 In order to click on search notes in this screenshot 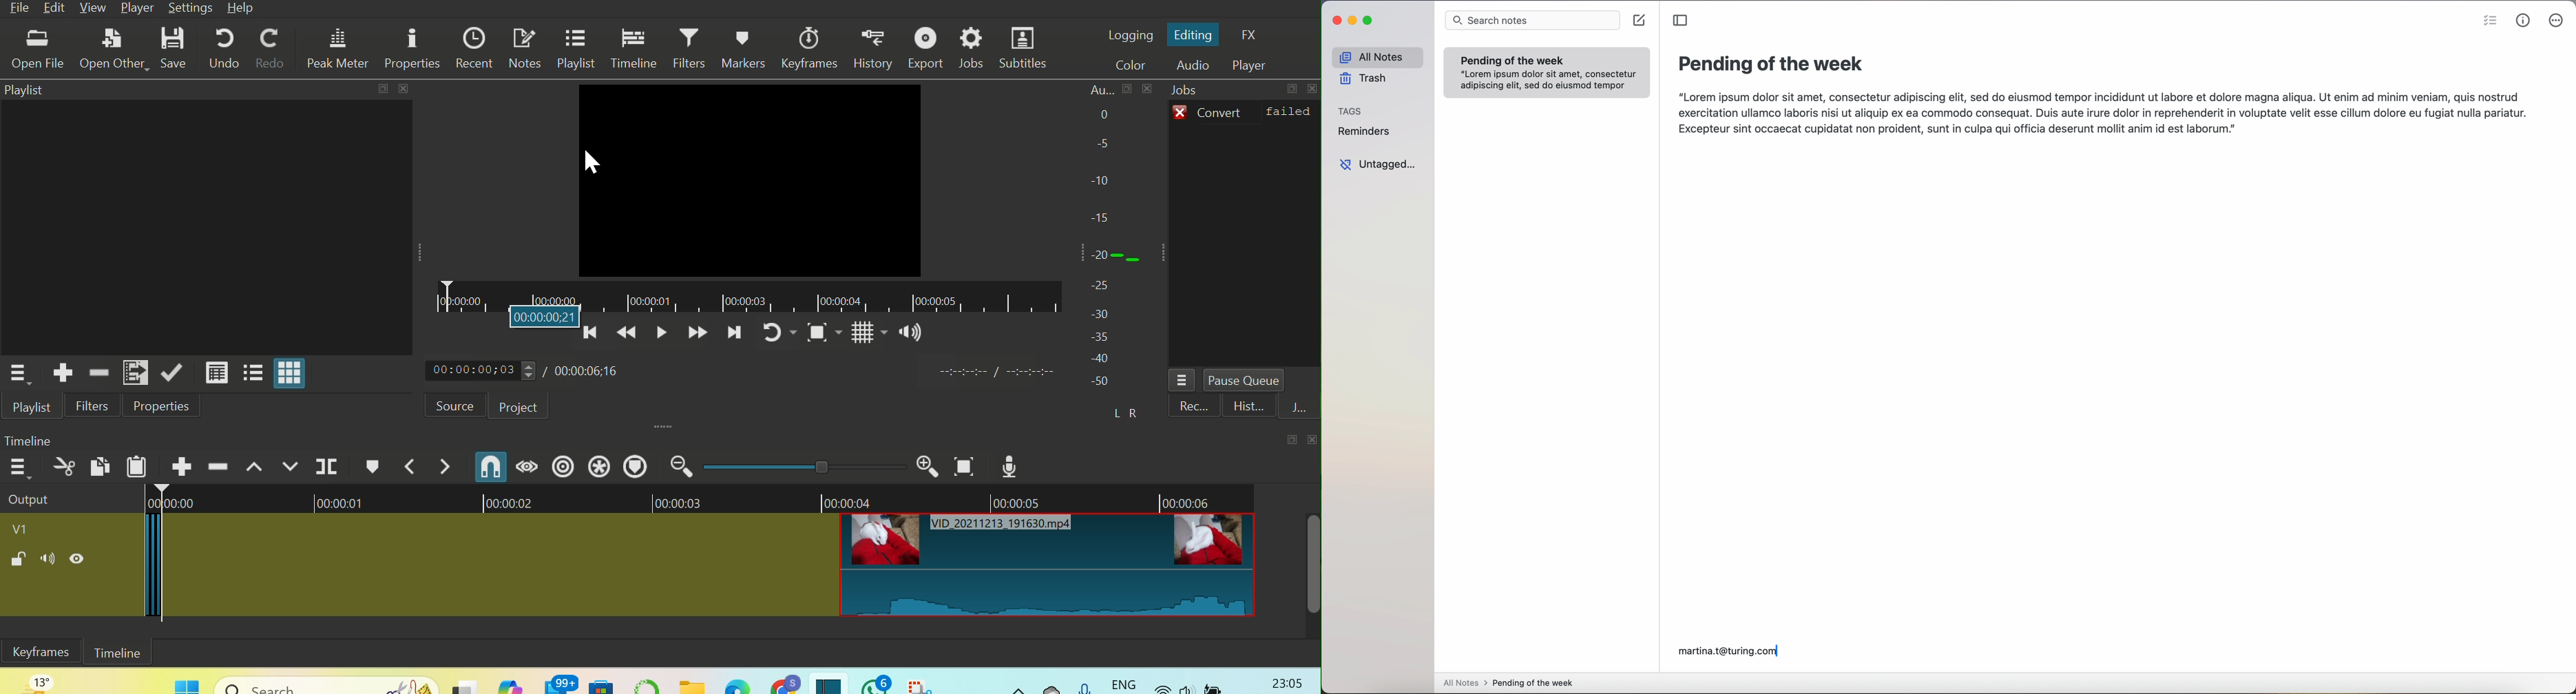, I will do `click(1533, 20)`.